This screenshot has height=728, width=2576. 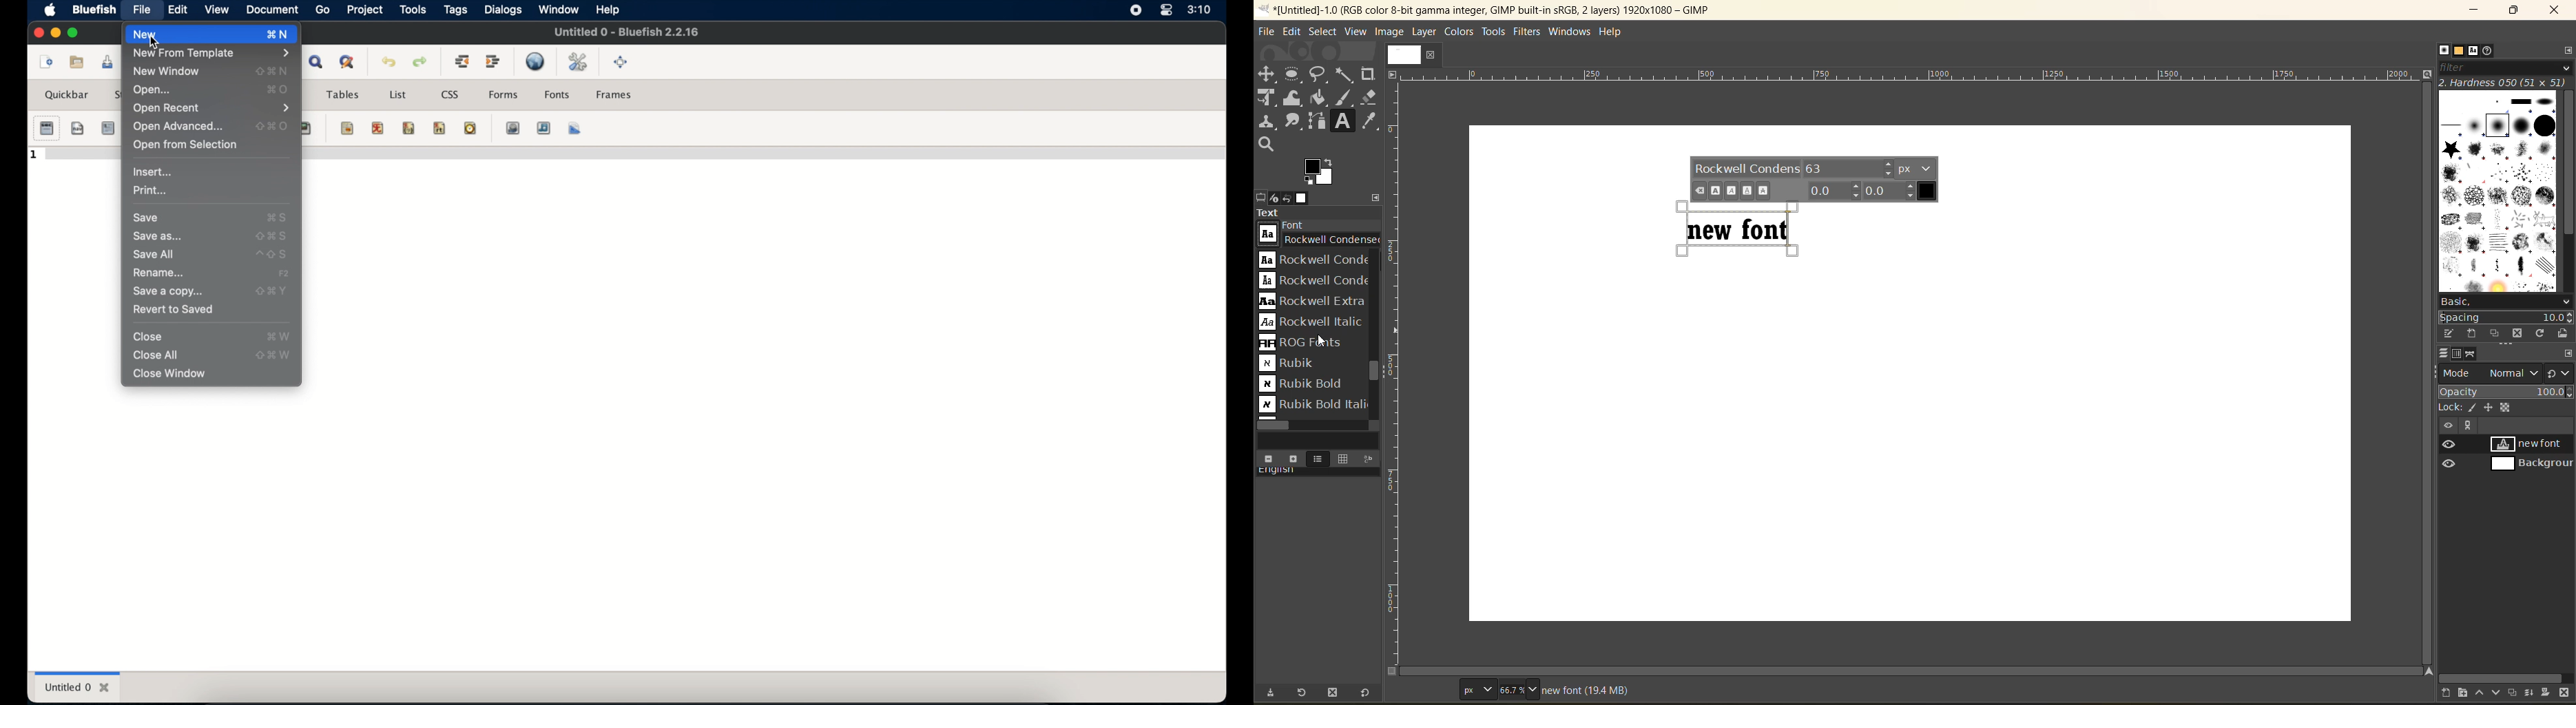 I want to click on ruby text, so click(x=440, y=128).